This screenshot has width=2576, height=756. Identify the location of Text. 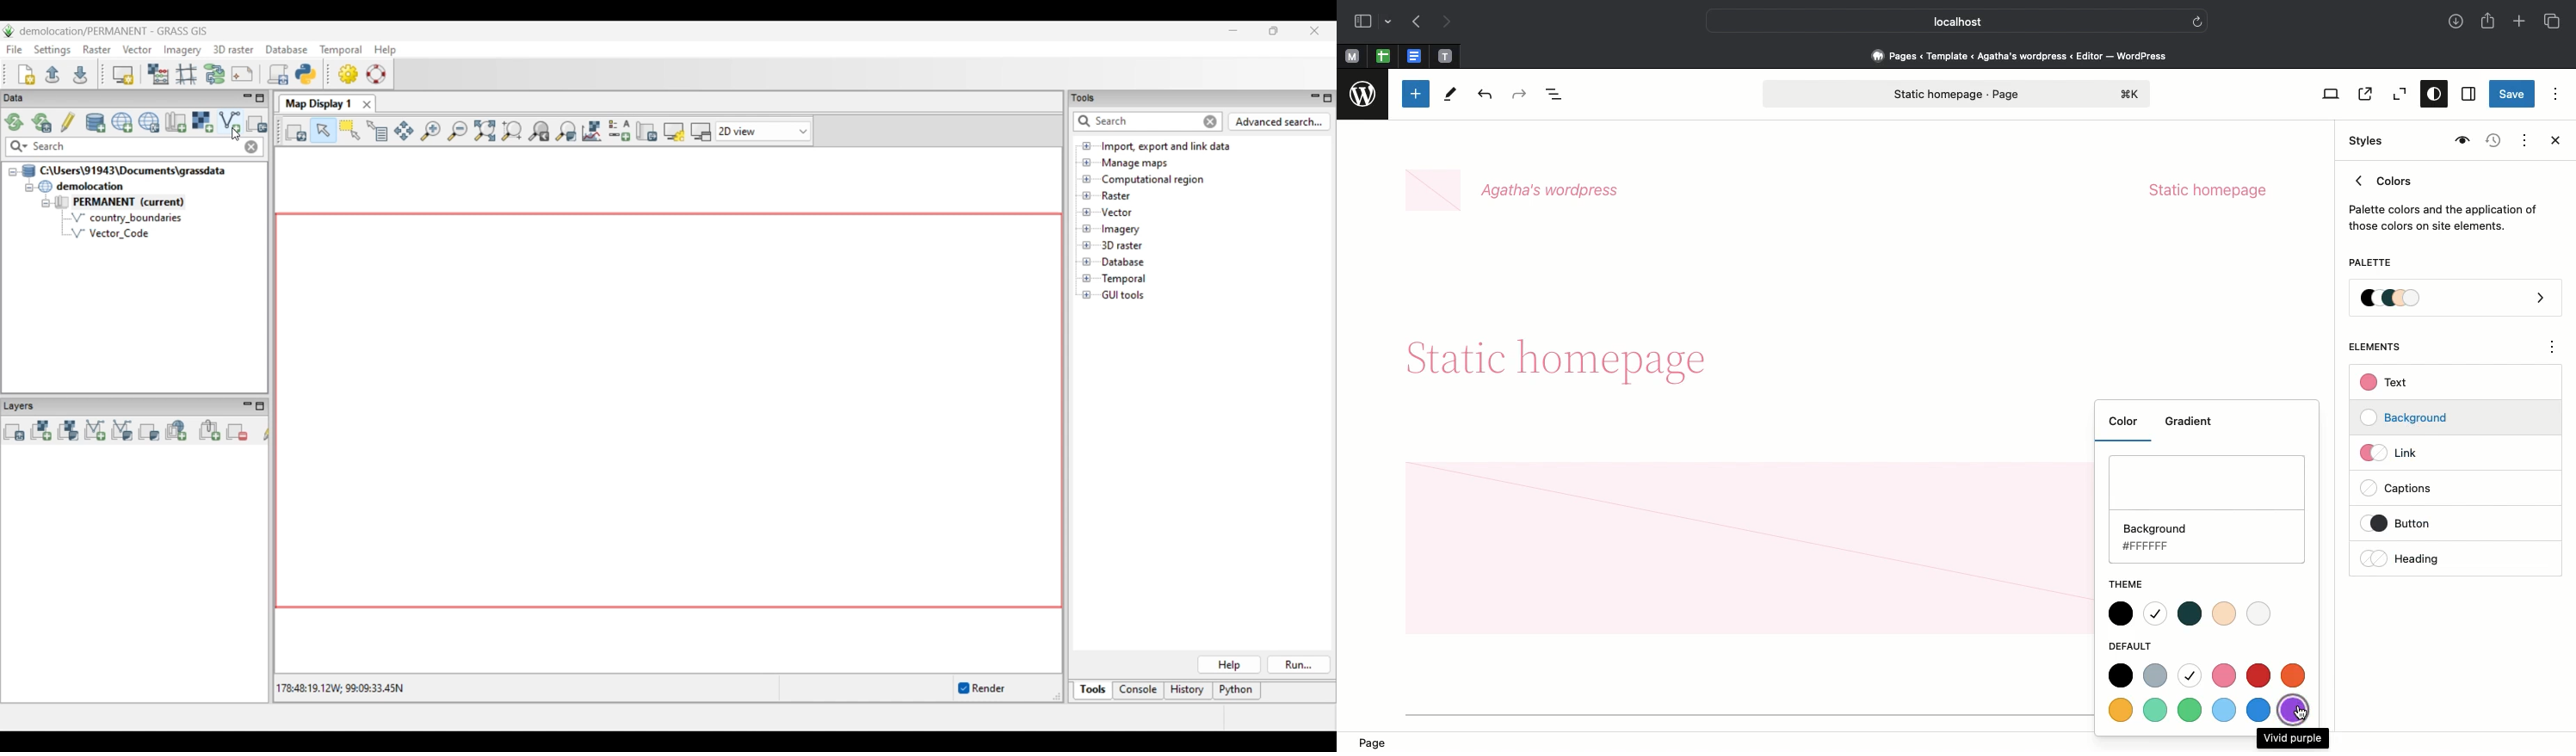
(2387, 383).